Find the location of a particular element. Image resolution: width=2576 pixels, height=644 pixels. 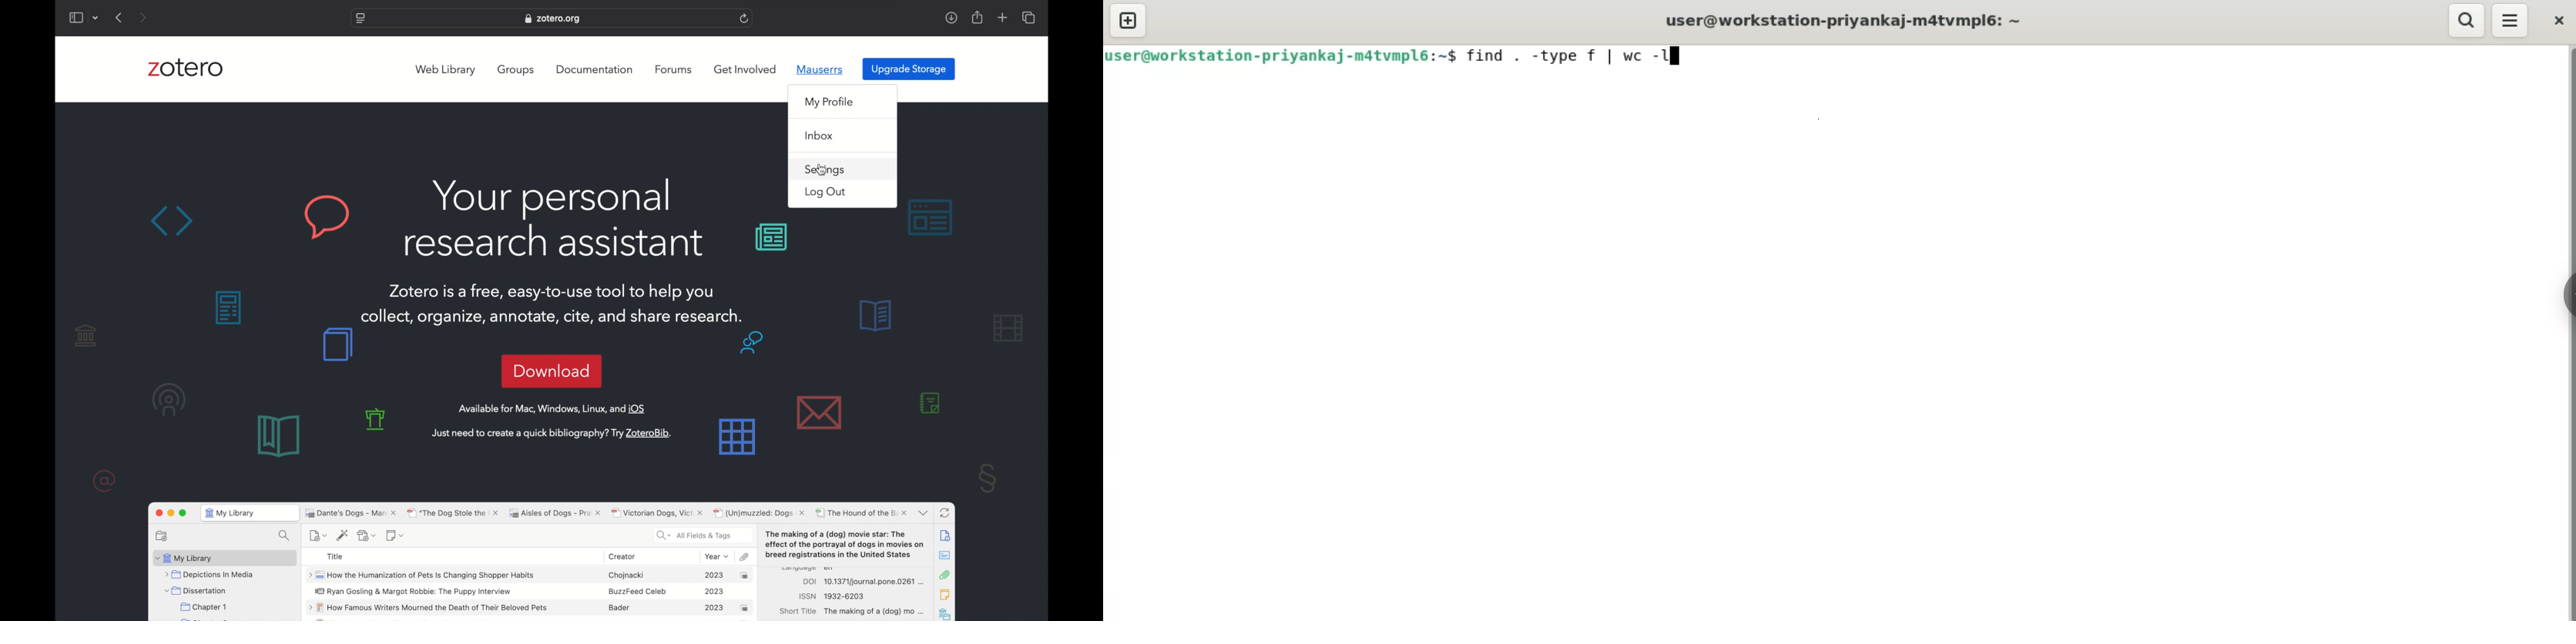

downloads is located at coordinates (951, 18).